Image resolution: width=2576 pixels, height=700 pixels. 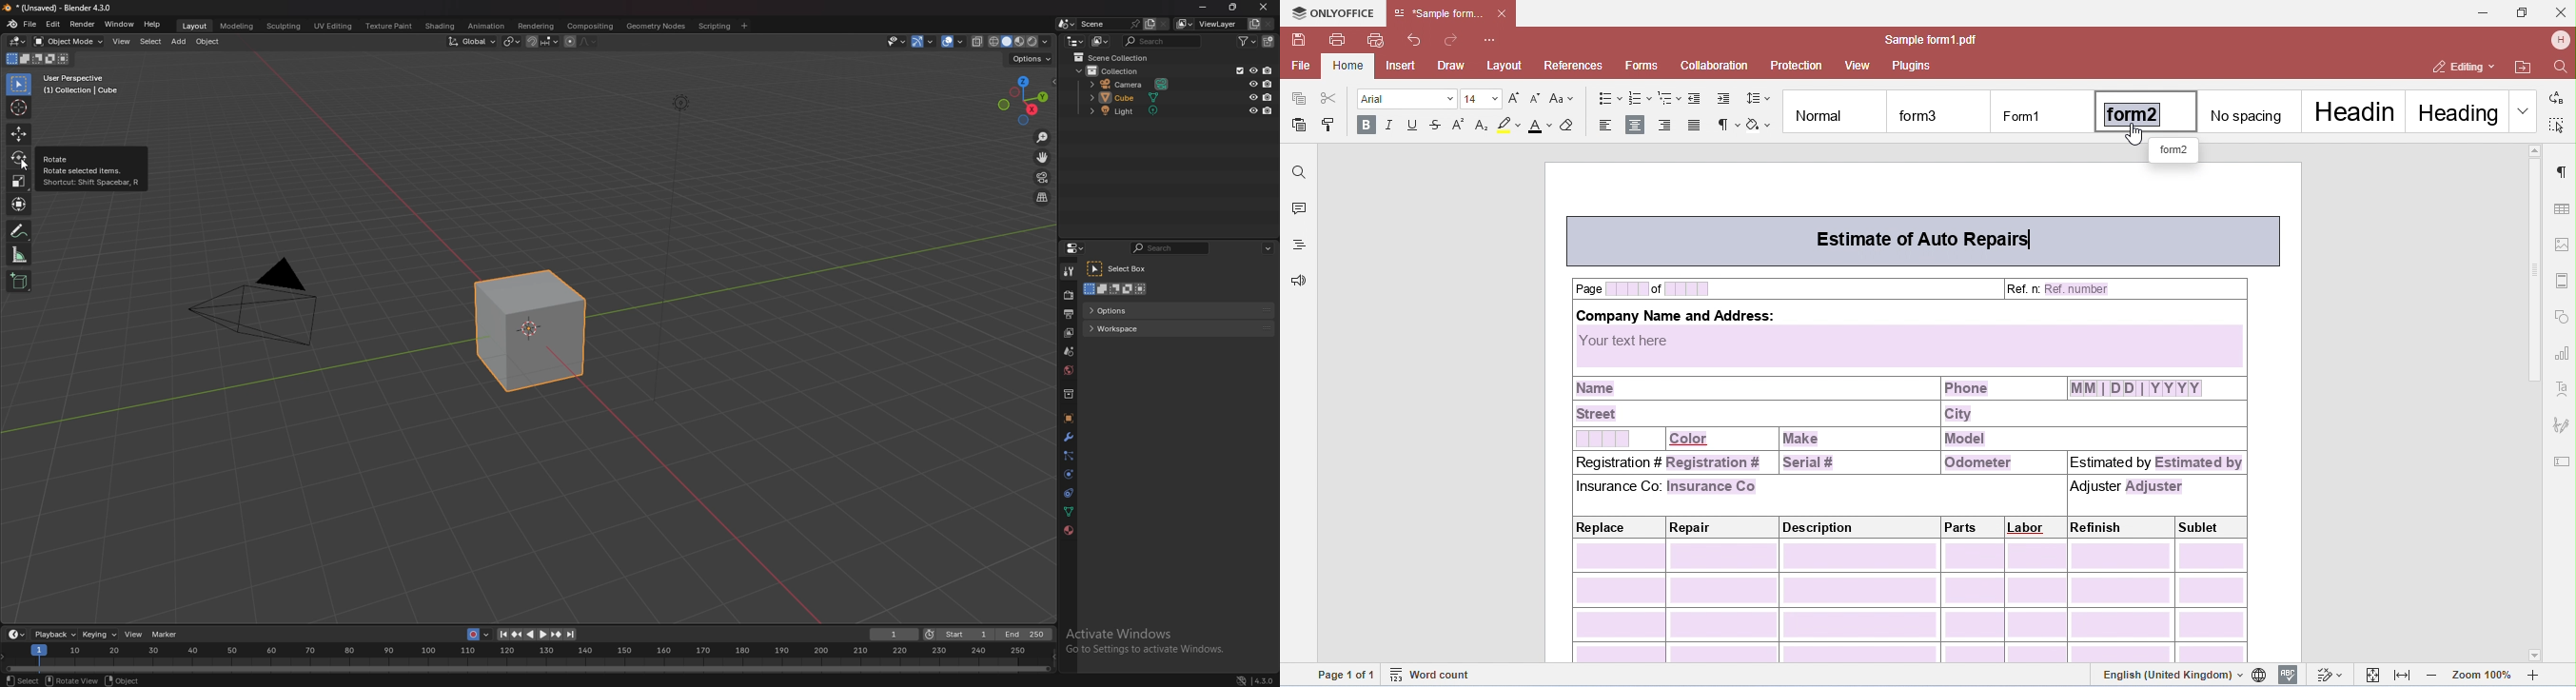 I want to click on tool, so click(x=1069, y=272).